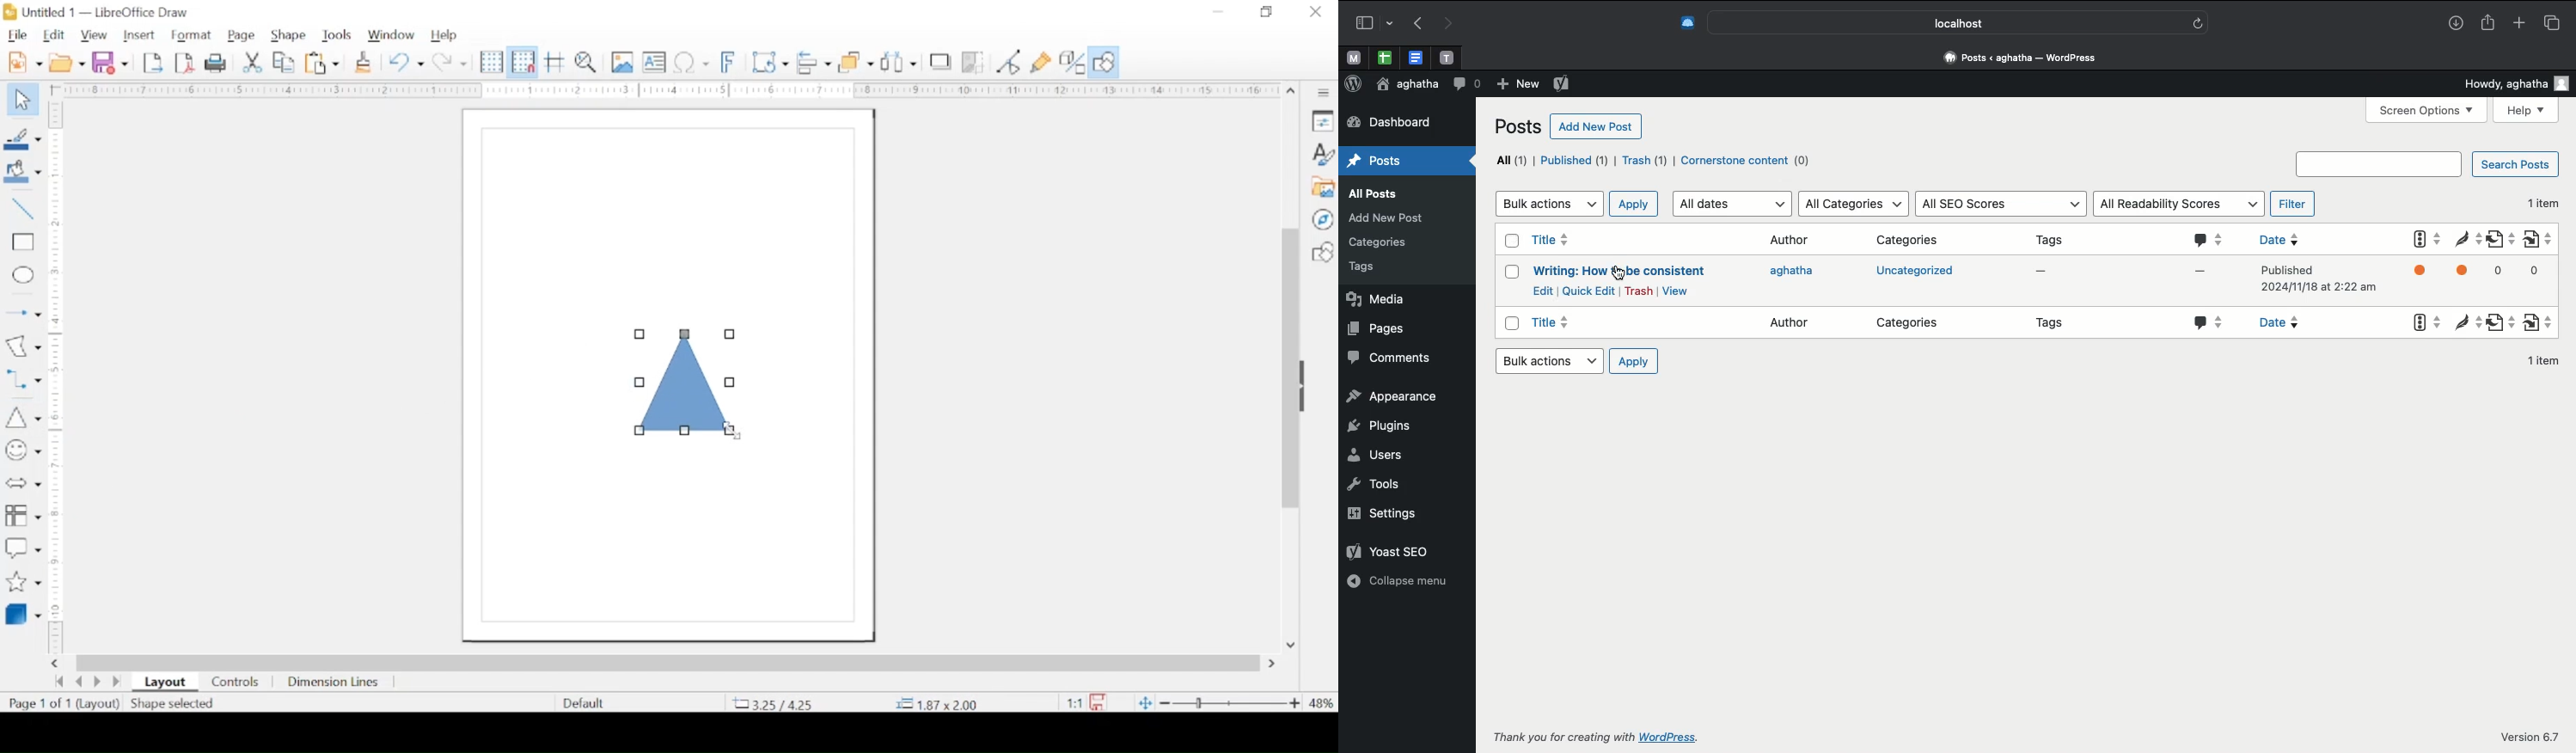 This screenshot has height=756, width=2576. Describe the element at coordinates (1322, 703) in the screenshot. I see `zoom level` at that location.